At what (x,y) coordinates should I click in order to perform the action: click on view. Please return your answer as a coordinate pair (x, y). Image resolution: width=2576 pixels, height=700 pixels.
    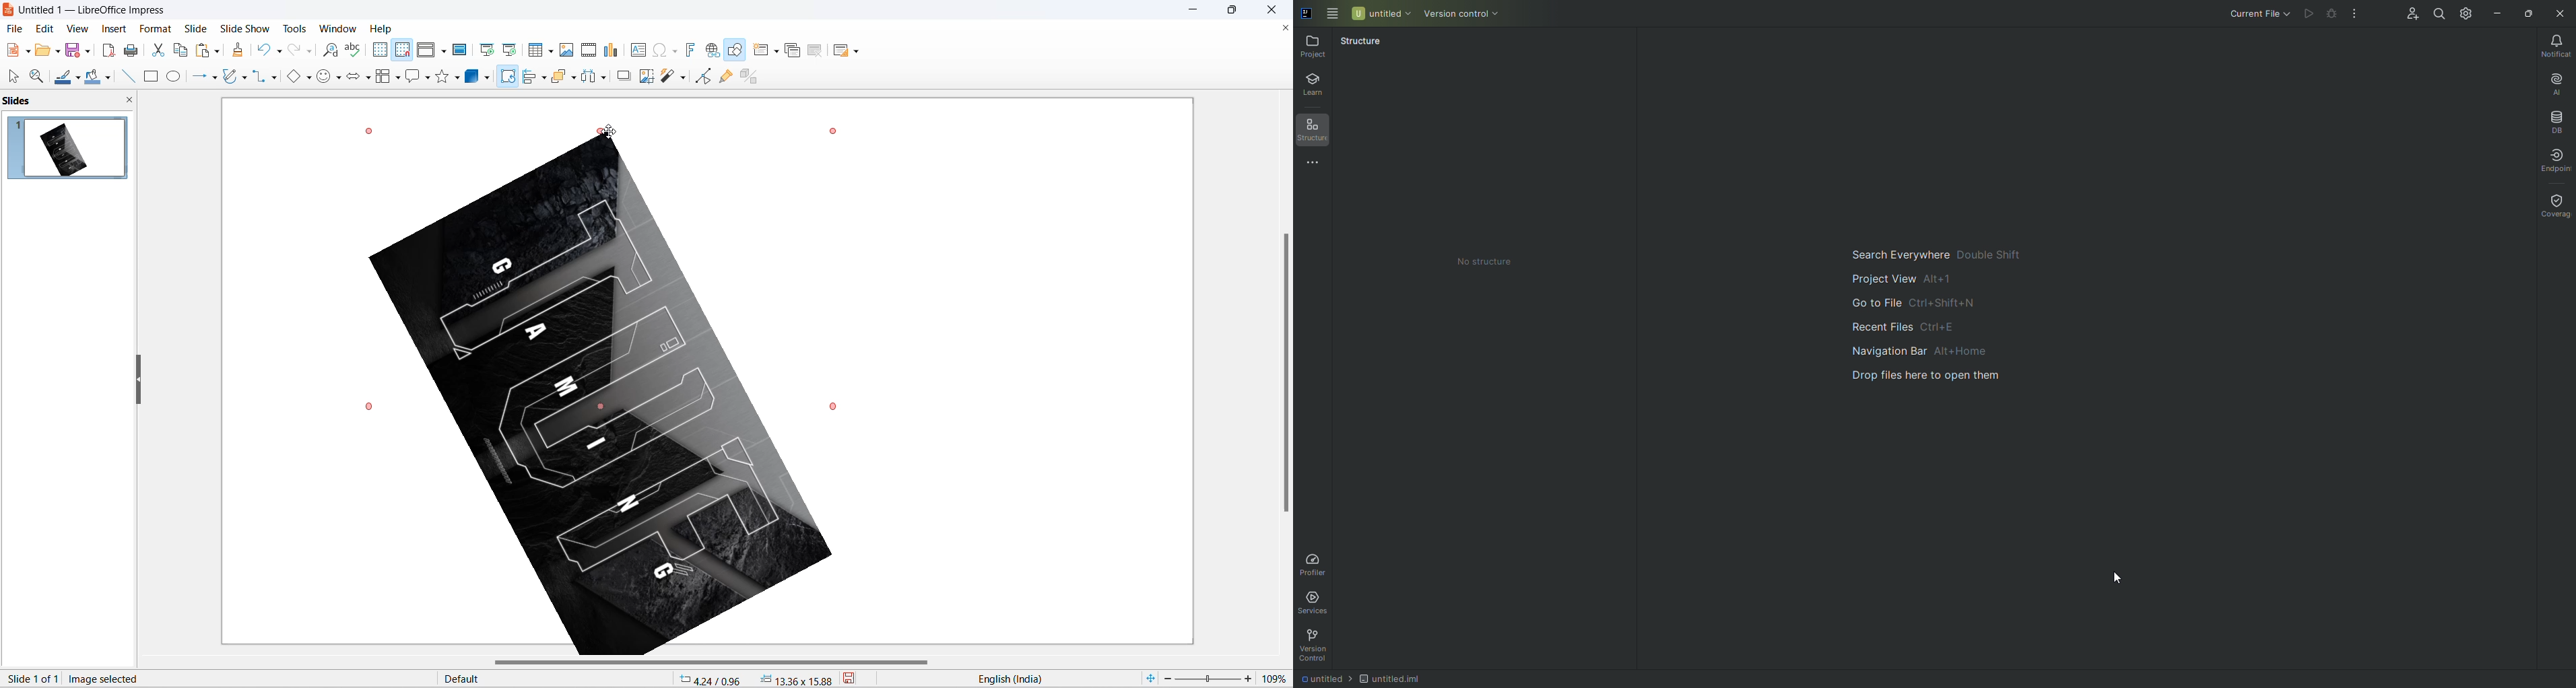
    Looking at the image, I should click on (76, 28).